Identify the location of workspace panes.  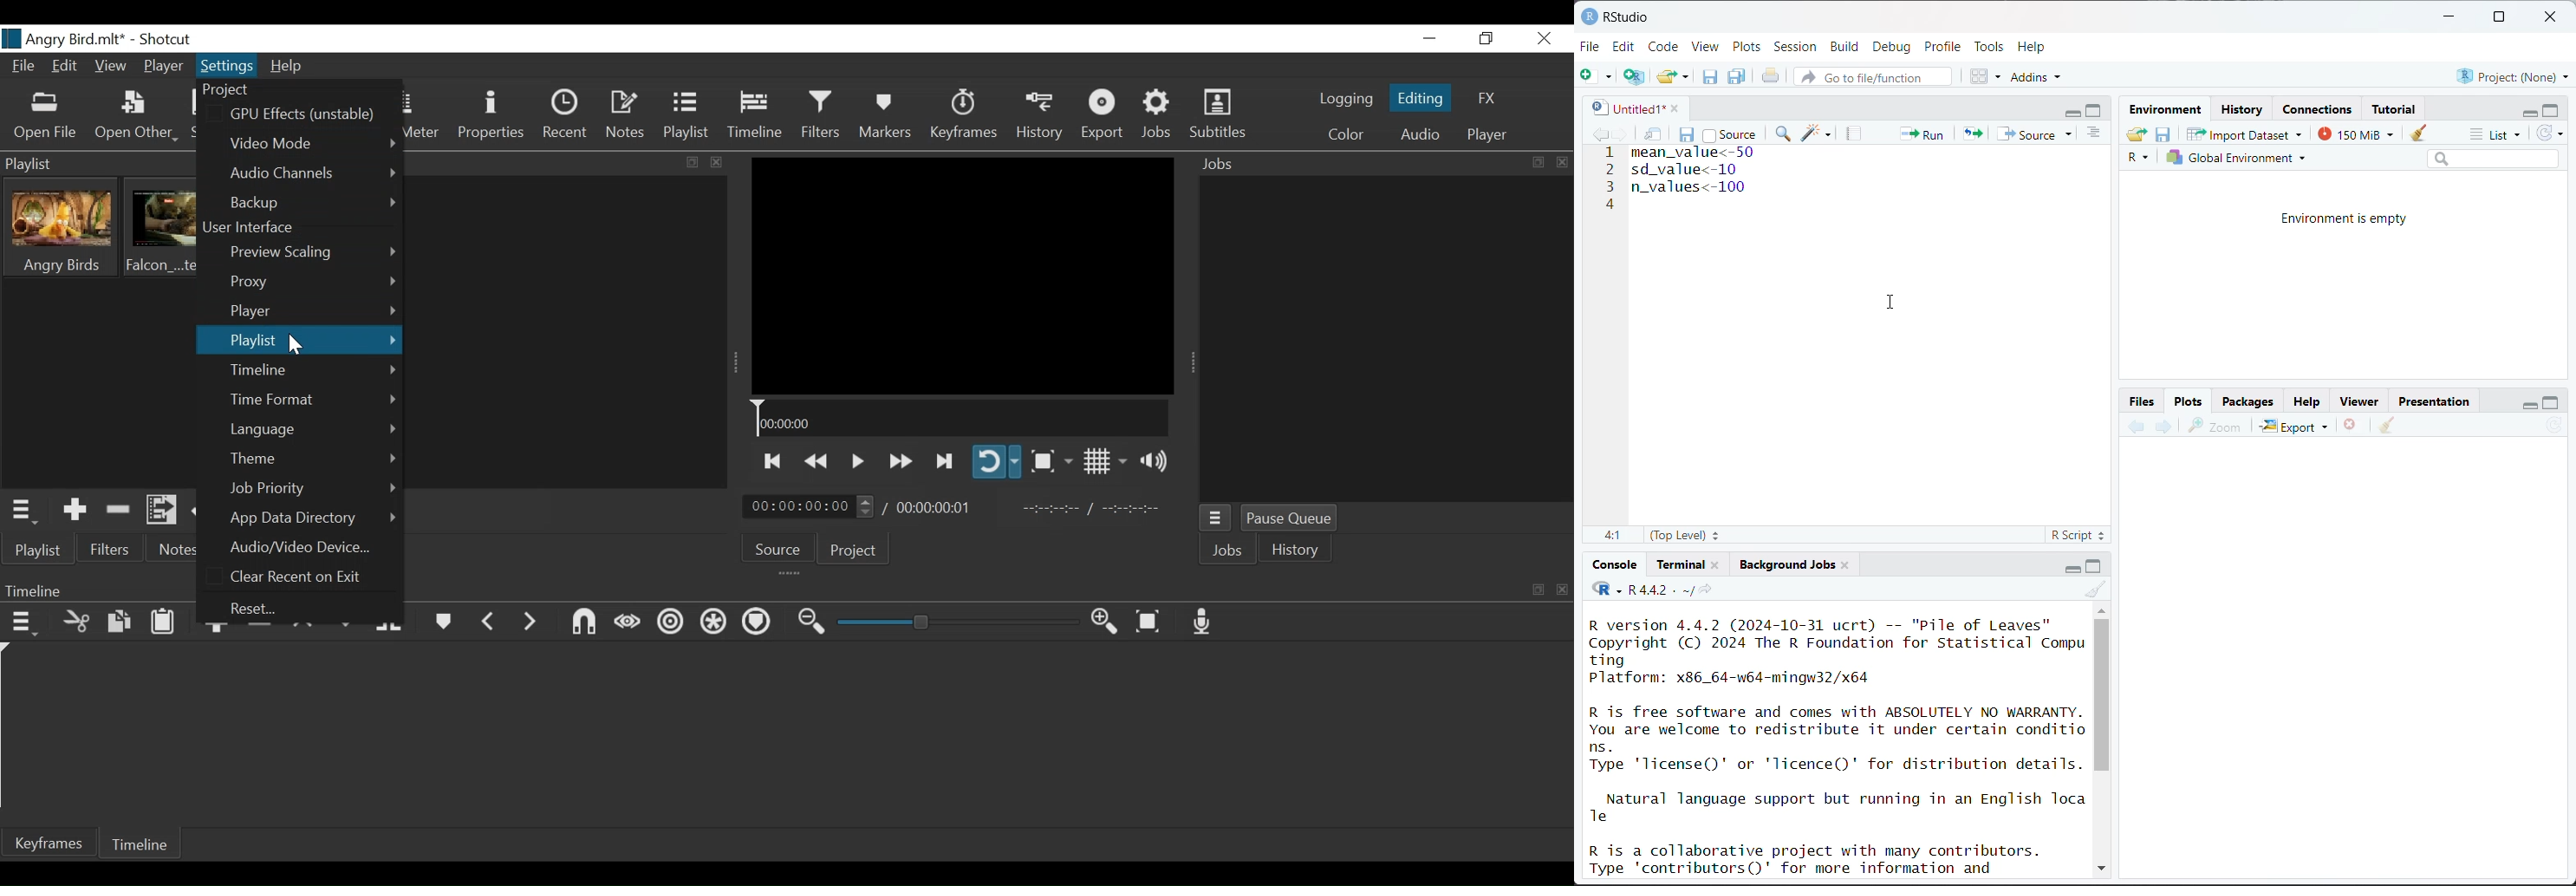
(1987, 75).